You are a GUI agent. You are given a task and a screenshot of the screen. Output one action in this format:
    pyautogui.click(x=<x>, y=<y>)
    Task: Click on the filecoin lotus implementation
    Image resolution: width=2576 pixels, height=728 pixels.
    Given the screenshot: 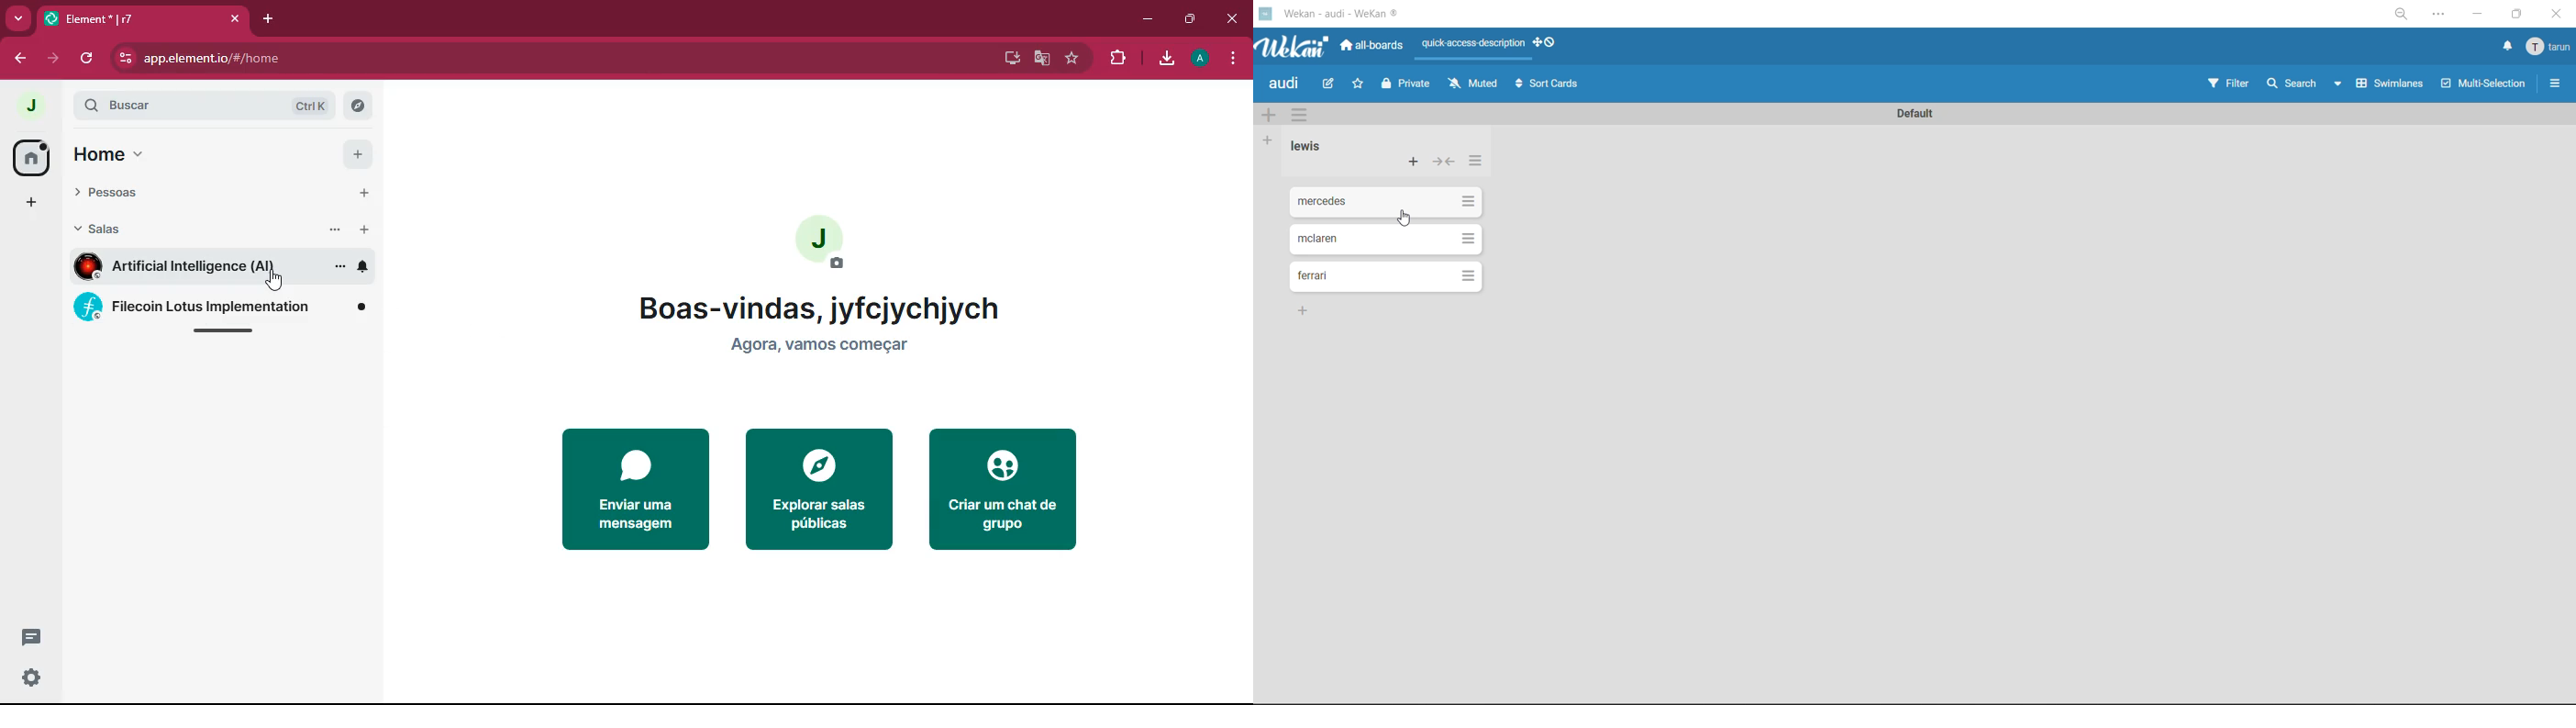 What is the action you would take?
    pyautogui.click(x=220, y=307)
    